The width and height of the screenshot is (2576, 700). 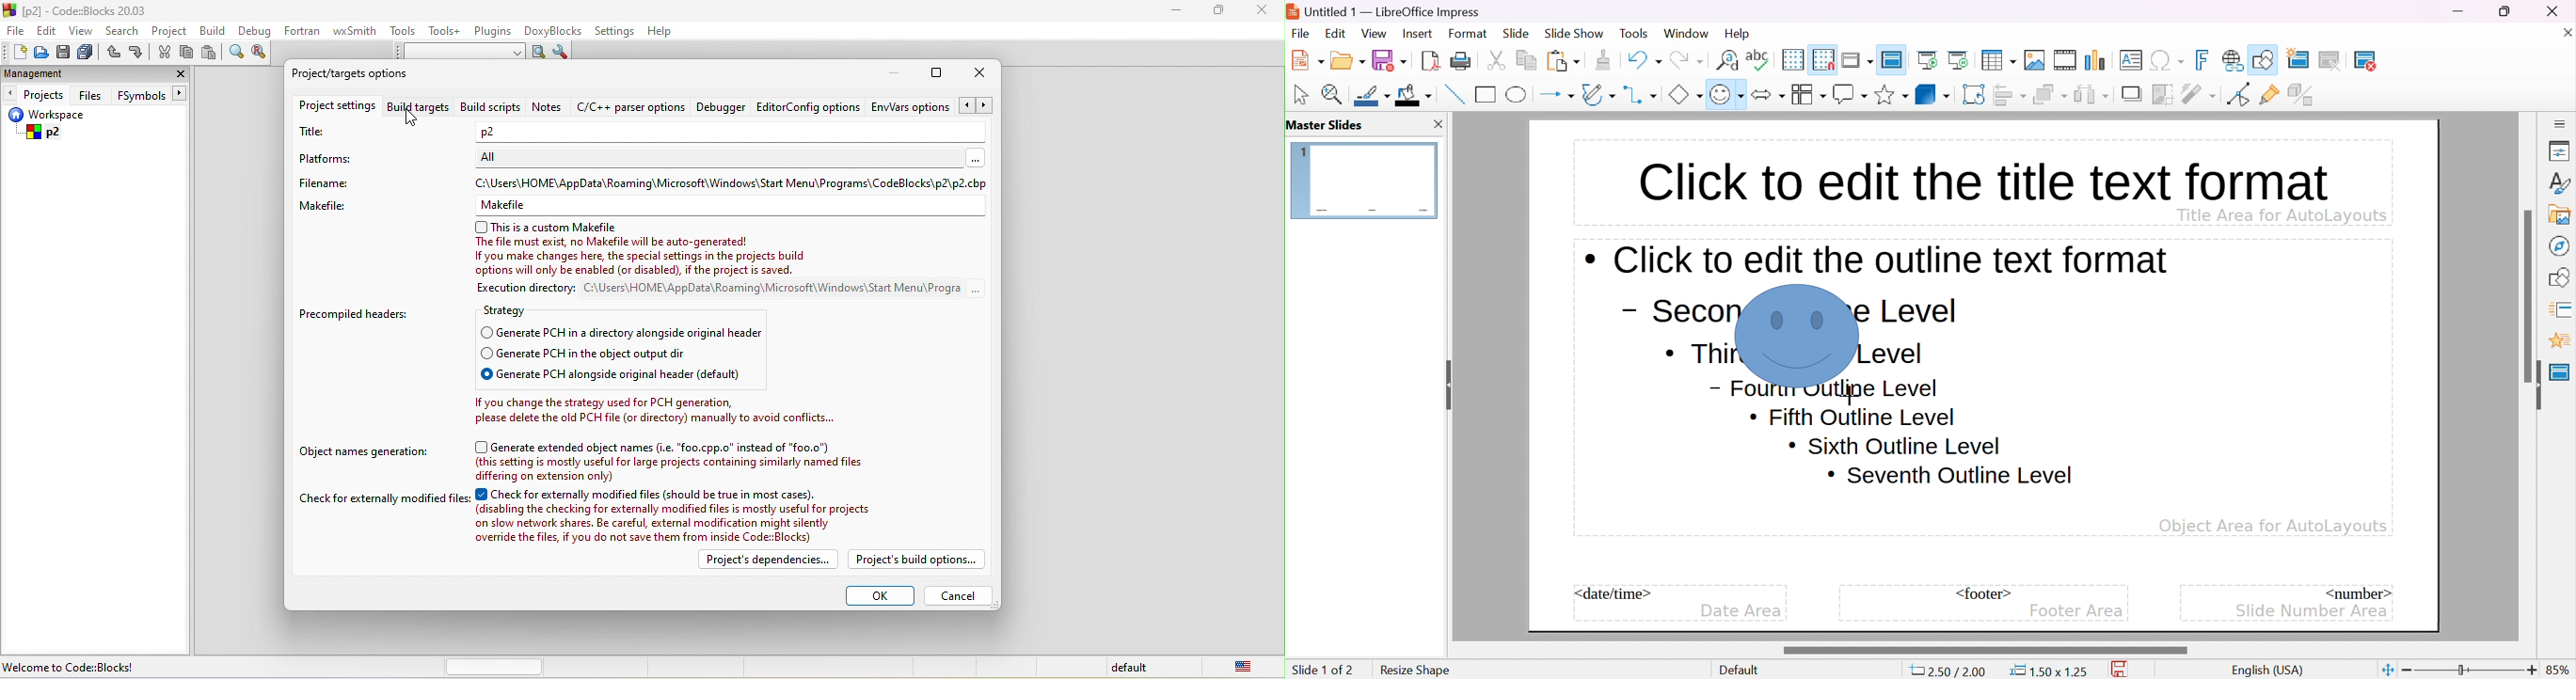 What do you see at coordinates (317, 133) in the screenshot?
I see `title` at bounding box center [317, 133].